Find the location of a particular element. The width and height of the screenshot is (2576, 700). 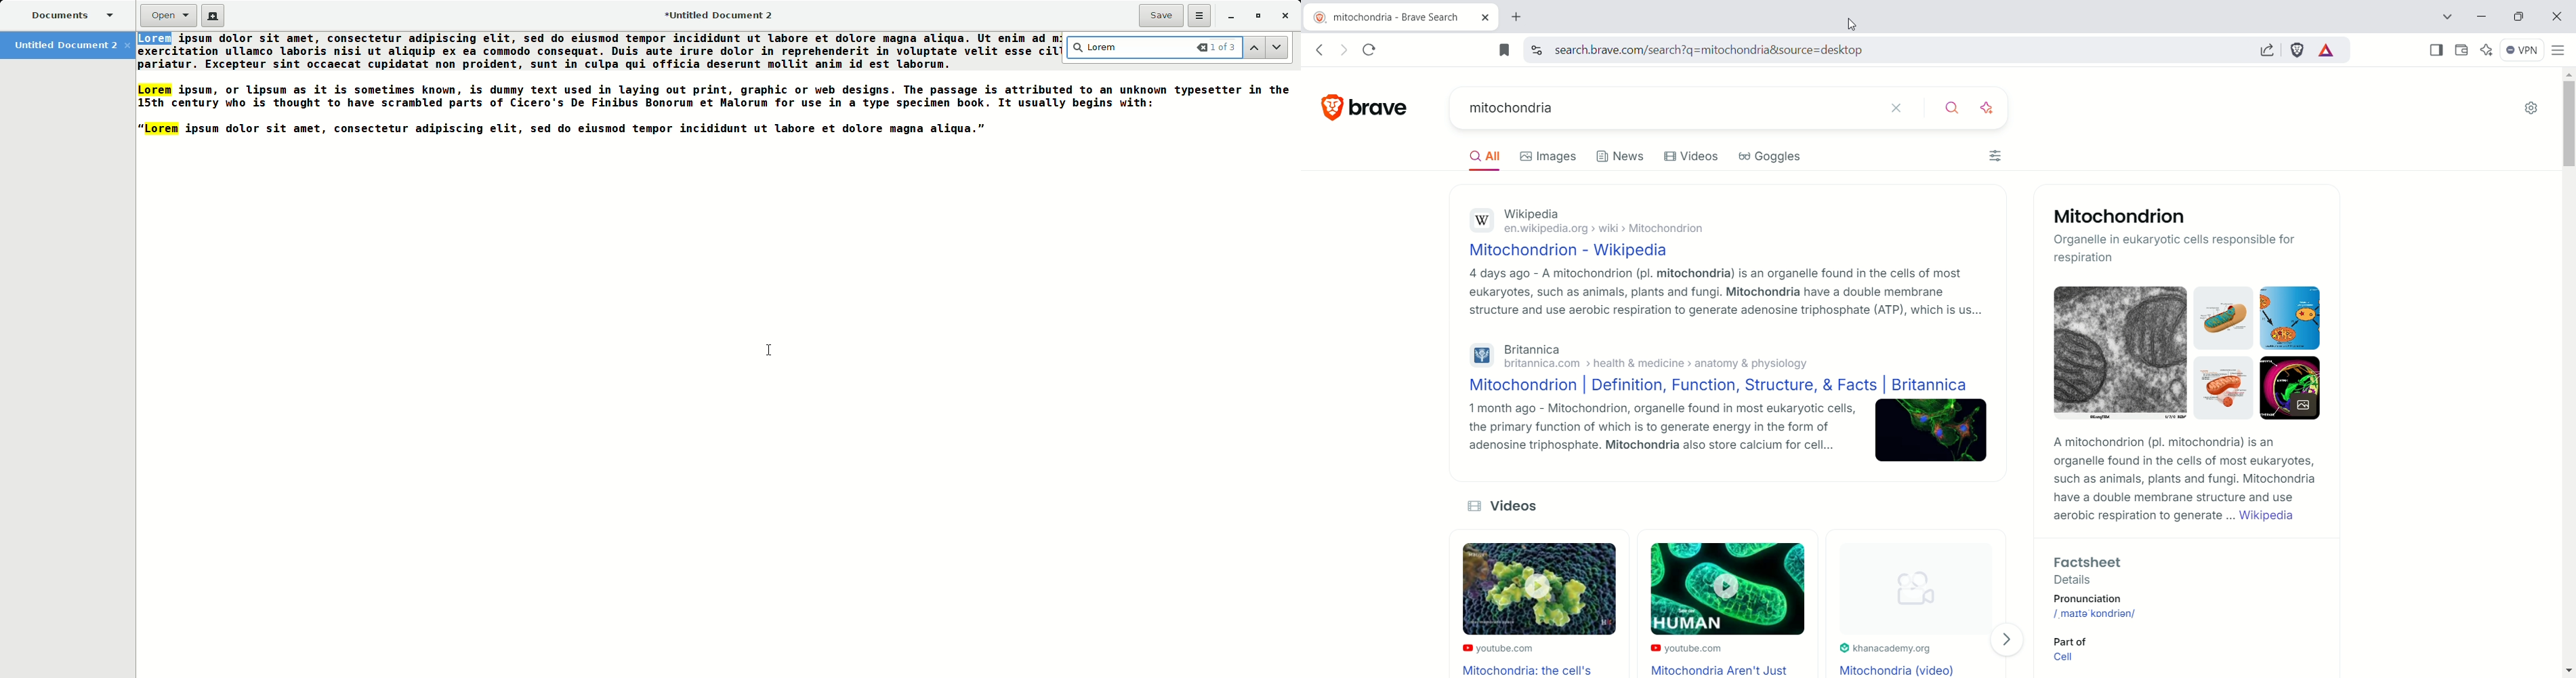

go back is located at coordinates (1318, 50).